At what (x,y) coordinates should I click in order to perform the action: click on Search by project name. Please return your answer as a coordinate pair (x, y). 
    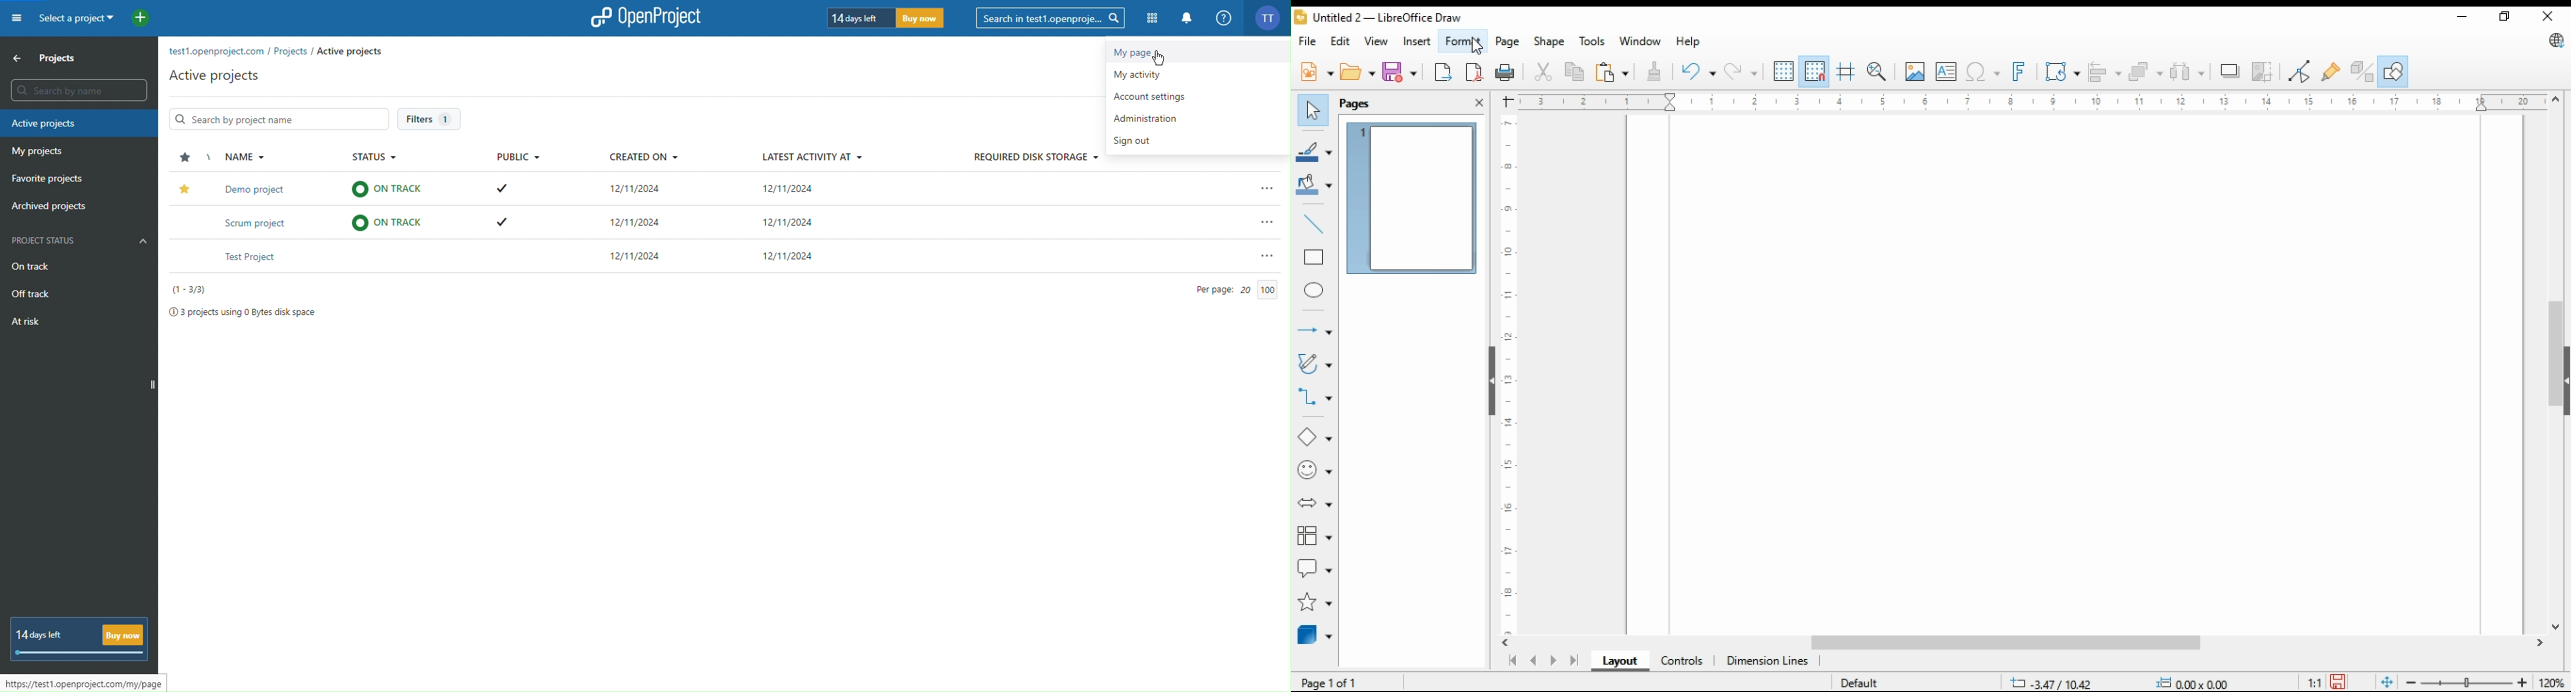
    Looking at the image, I should click on (281, 118).